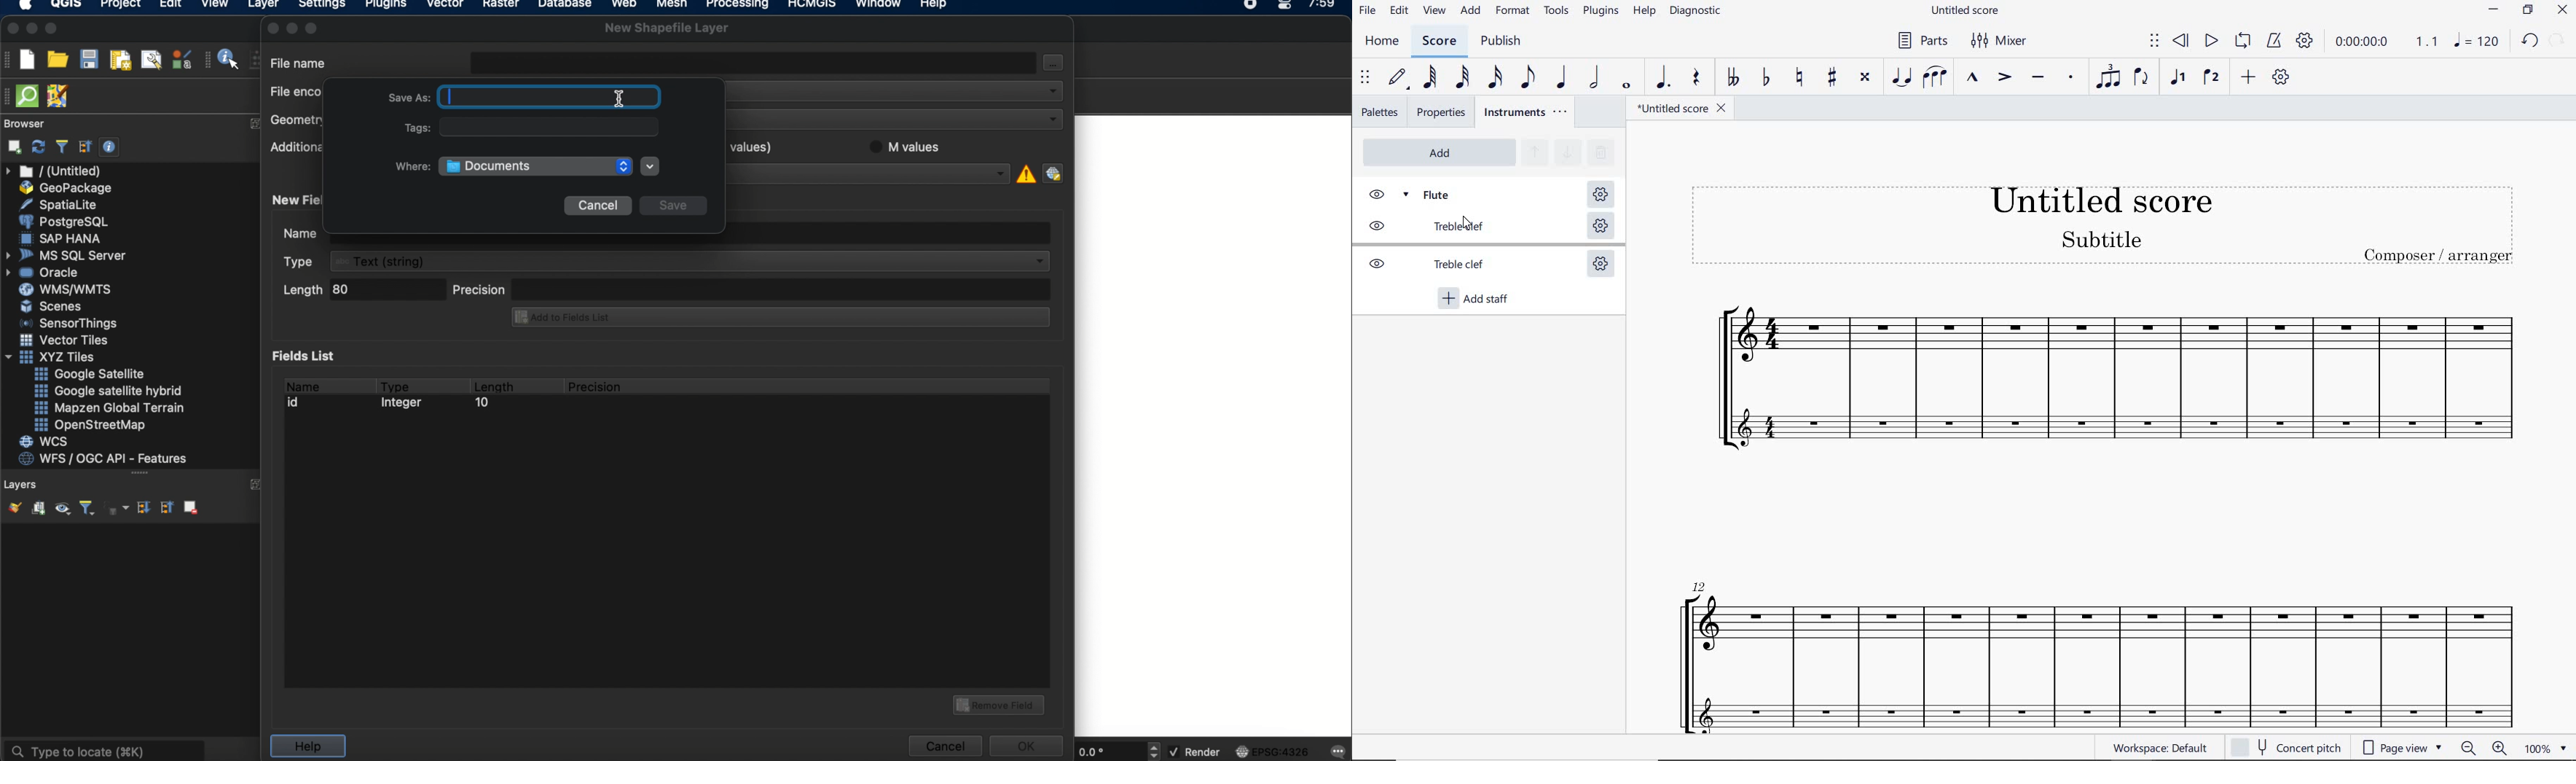 The height and width of the screenshot is (784, 2576). I want to click on CURSOR, so click(1472, 226).